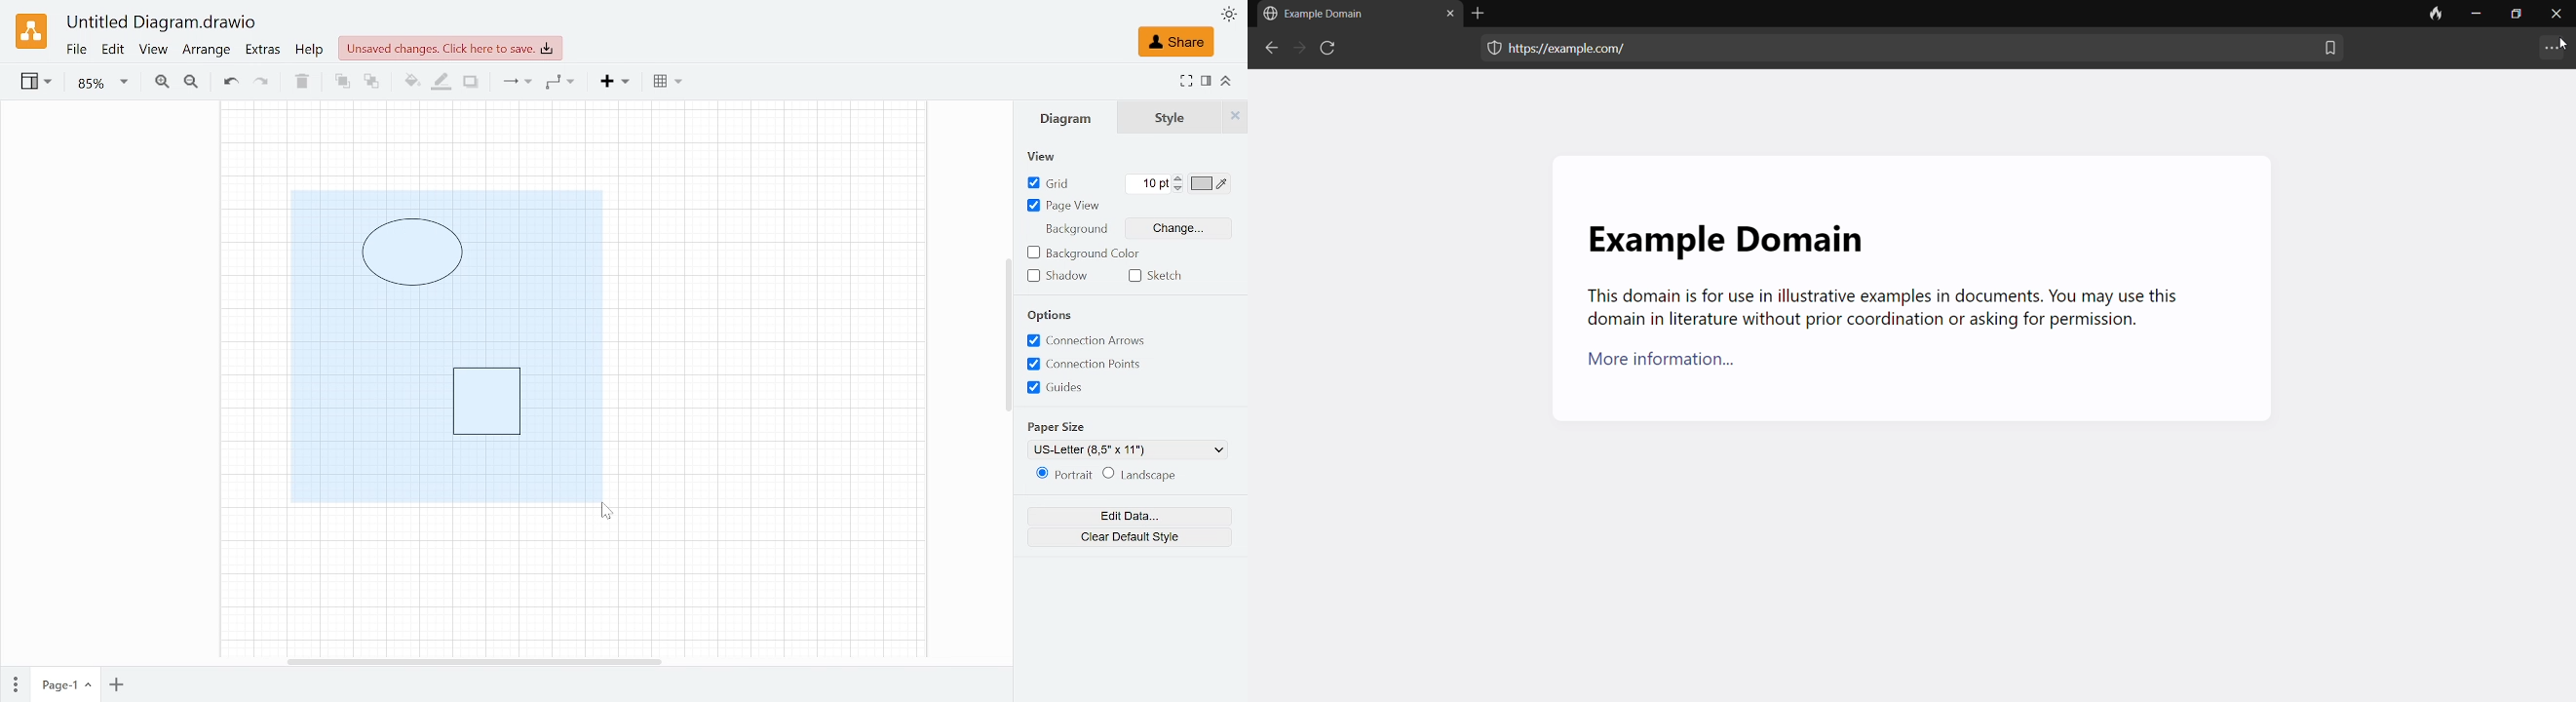 The height and width of the screenshot is (728, 2576). I want to click on Clear default style, so click(1129, 537).